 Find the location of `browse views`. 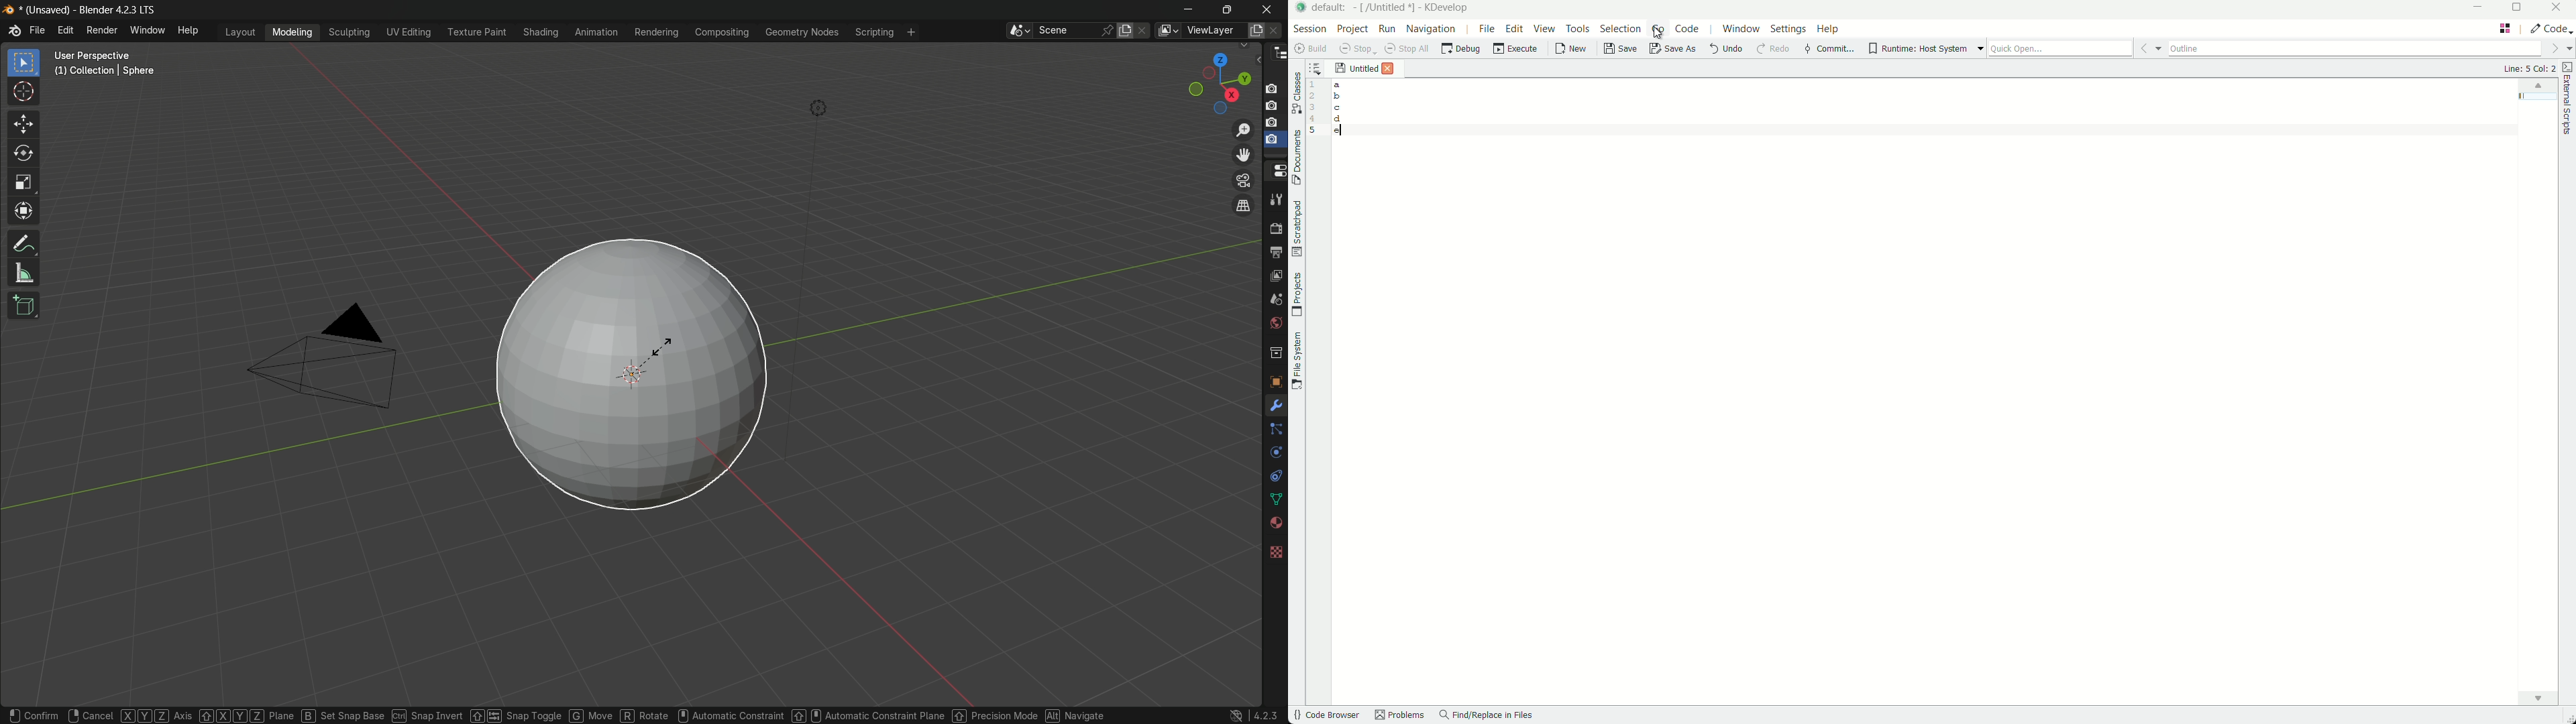

browse views is located at coordinates (1167, 30).